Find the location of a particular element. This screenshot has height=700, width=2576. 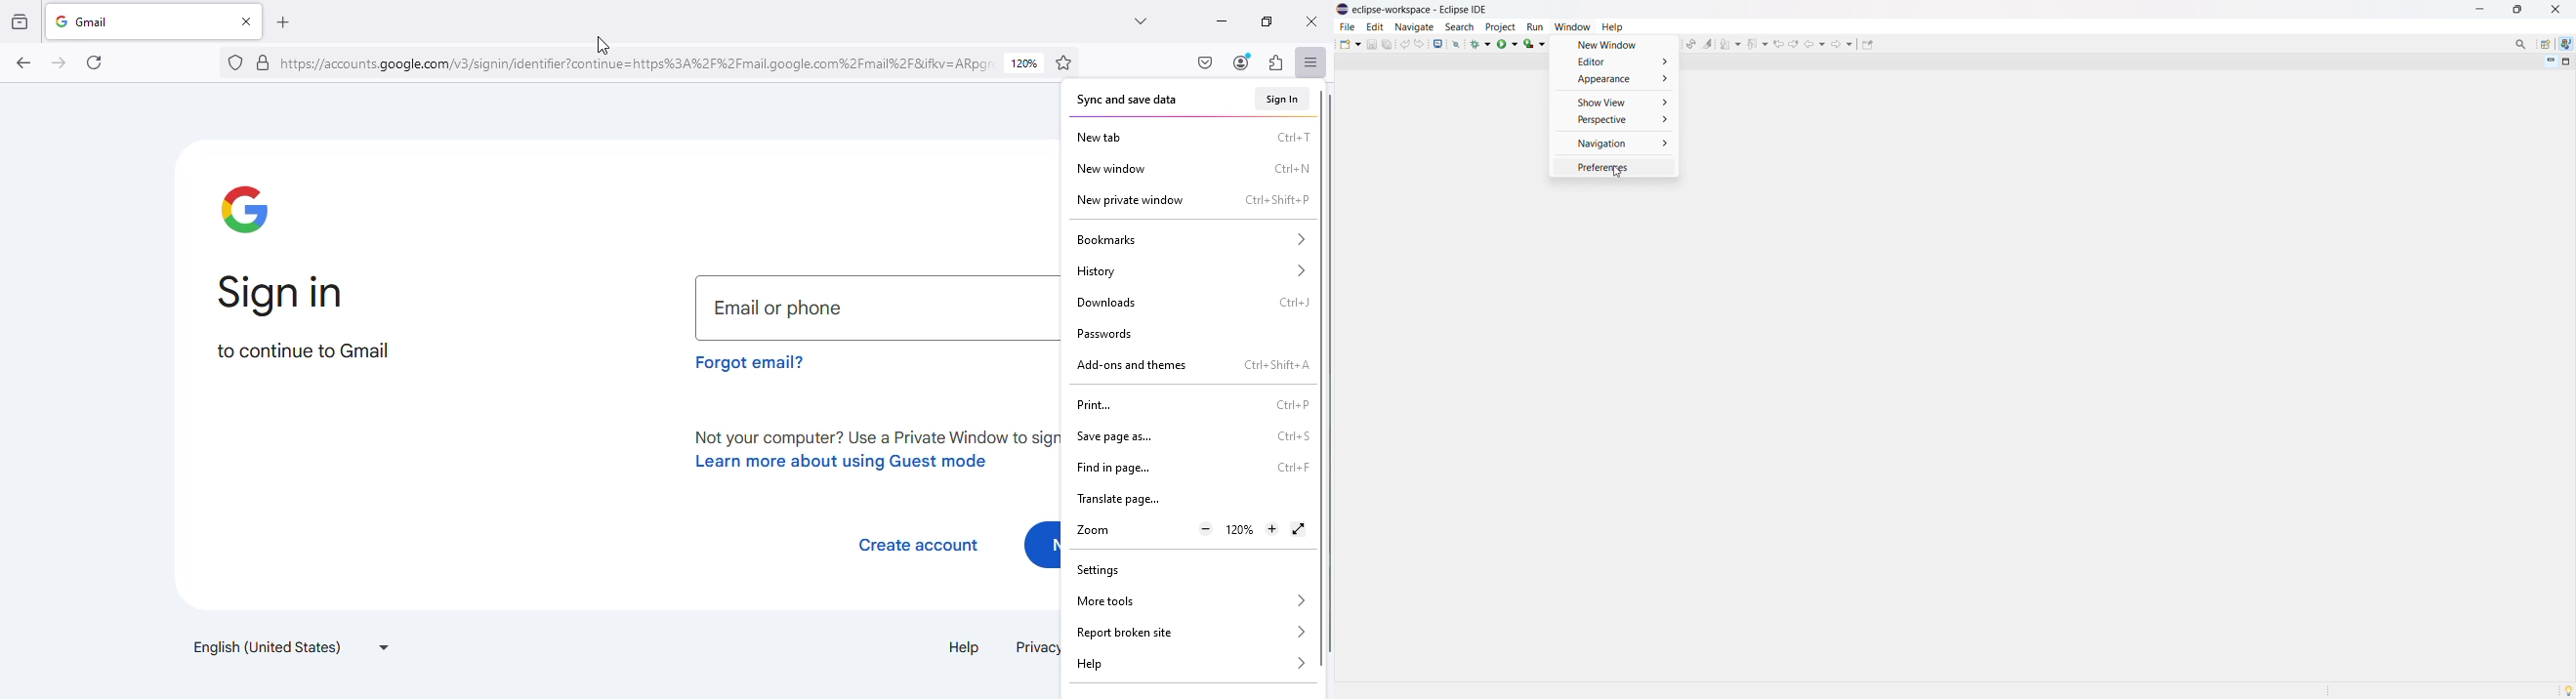

open a new tab is located at coordinates (282, 22).